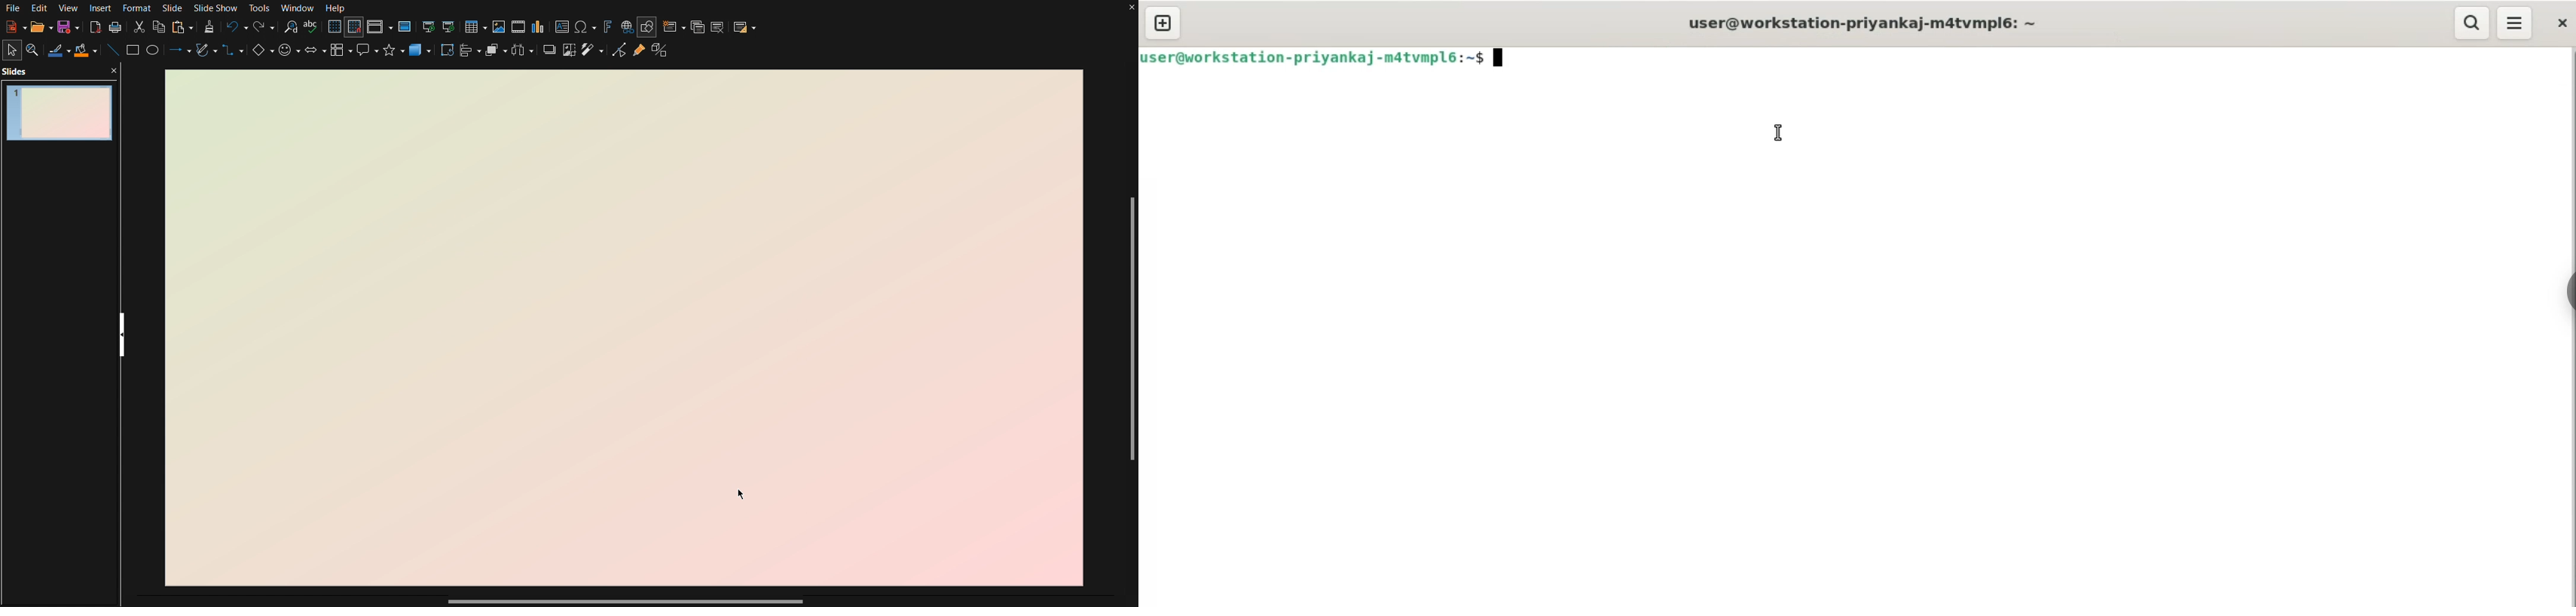 The height and width of the screenshot is (616, 2576). What do you see at coordinates (93, 27) in the screenshot?
I see `Export PDF` at bounding box center [93, 27].